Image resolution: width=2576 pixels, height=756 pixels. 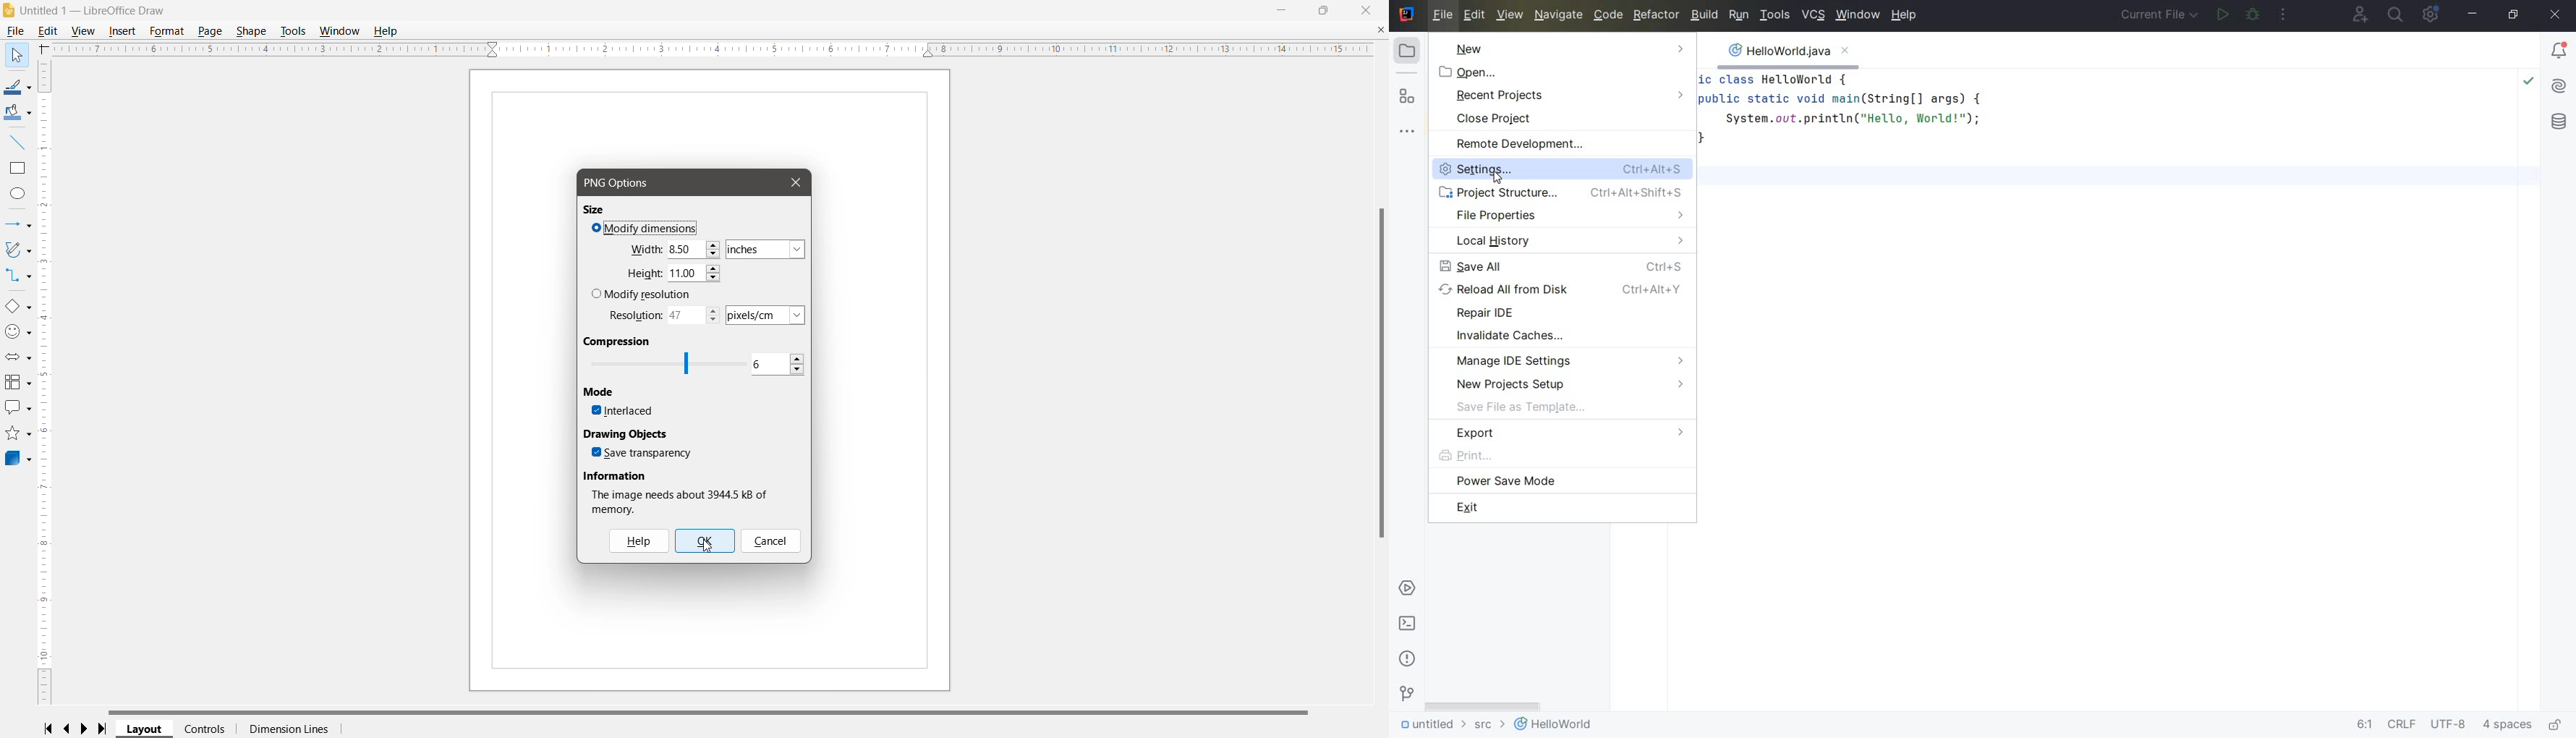 I want to click on Application Logo, so click(x=9, y=12).